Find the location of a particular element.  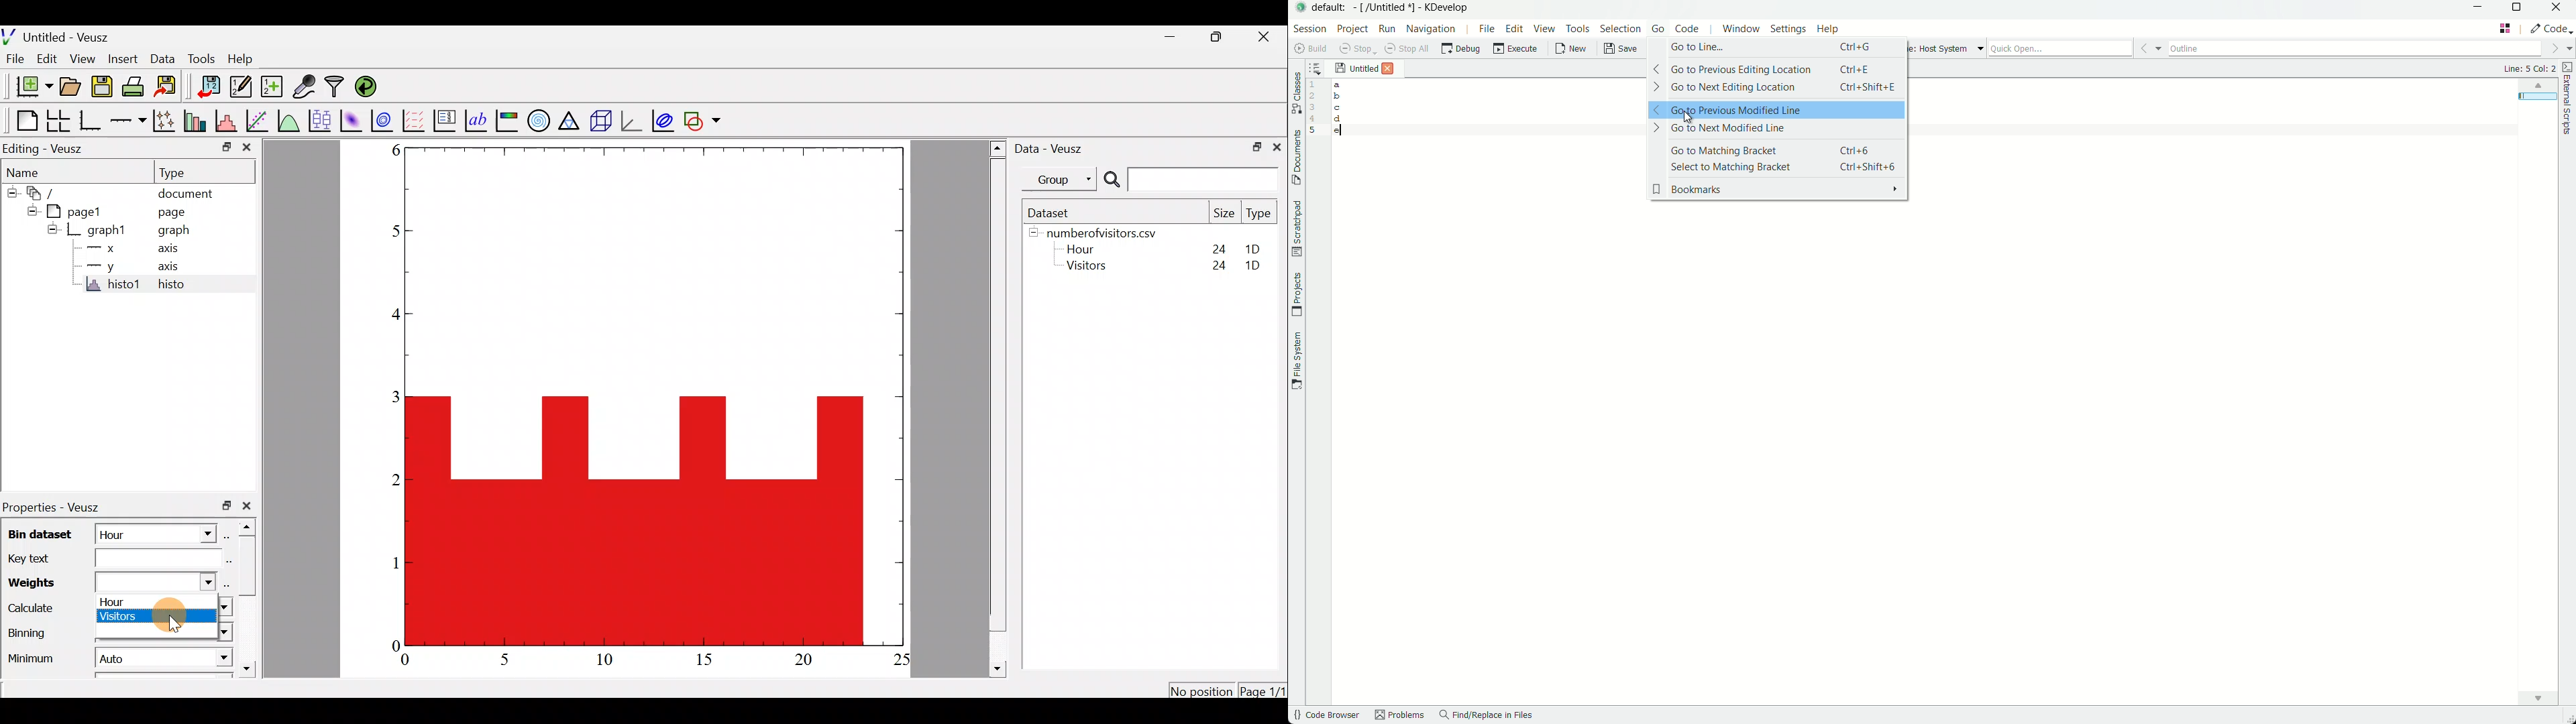

file system is located at coordinates (1297, 363).